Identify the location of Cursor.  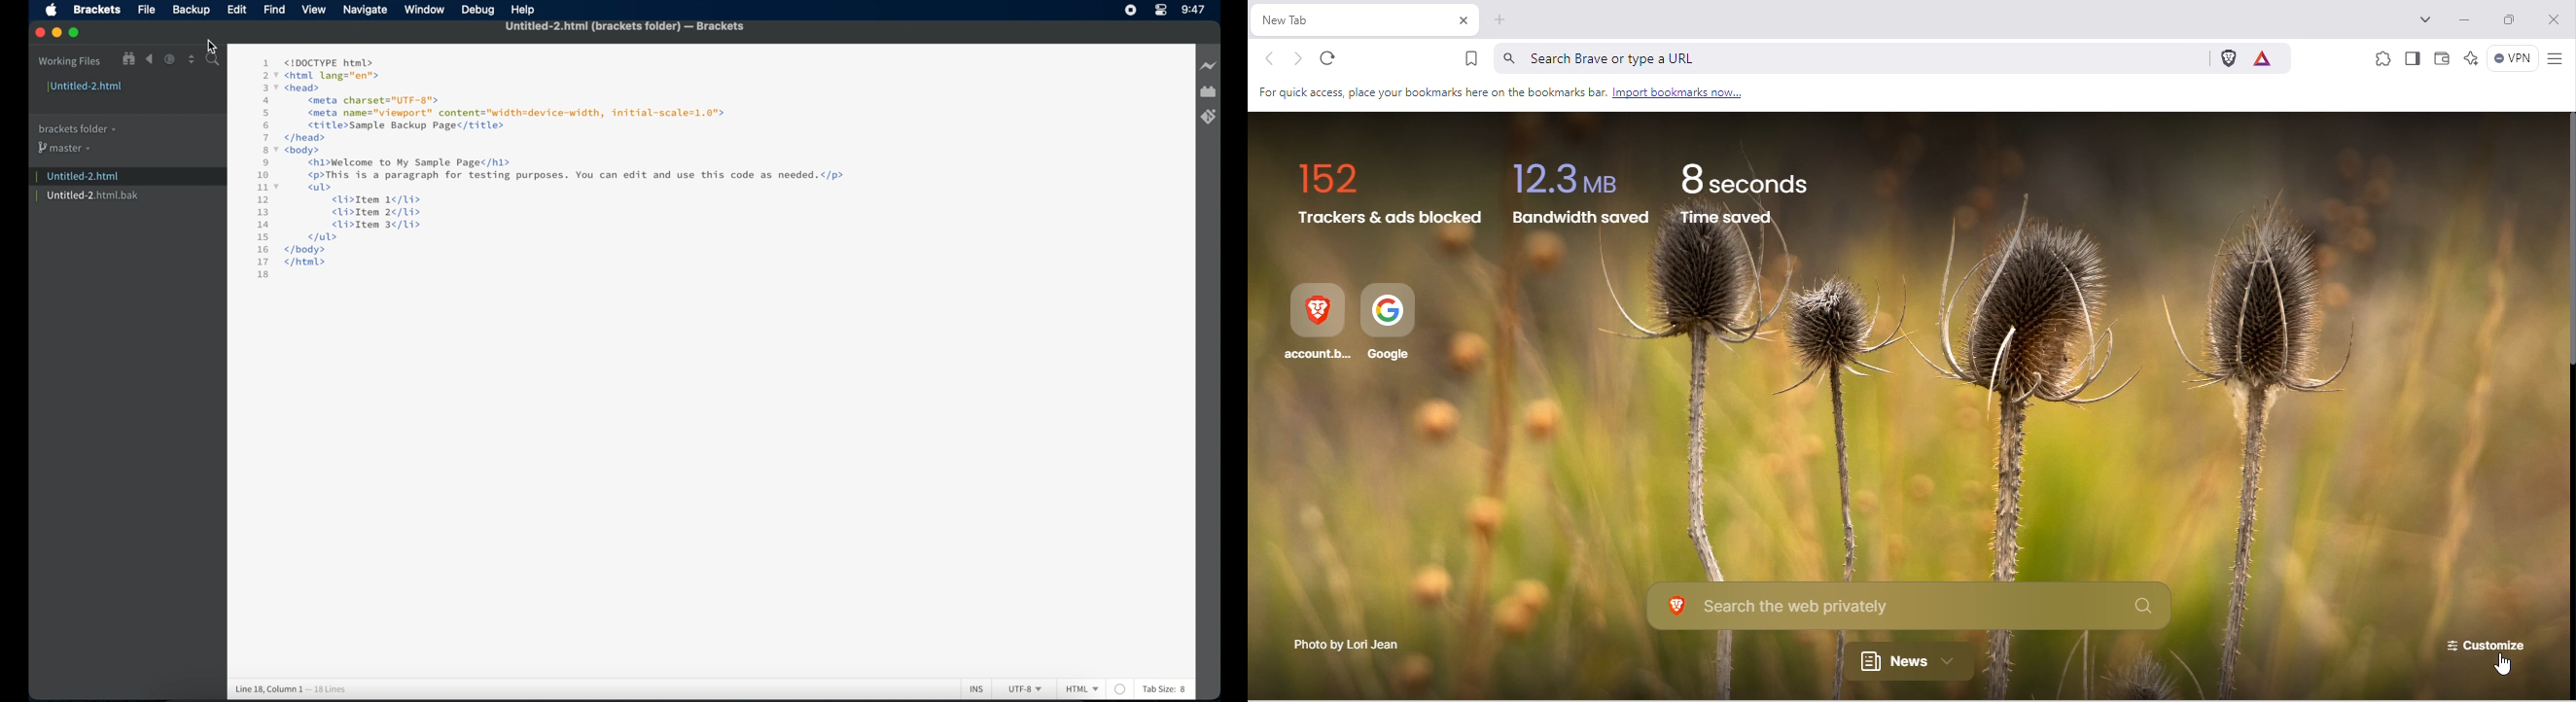
(212, 48).